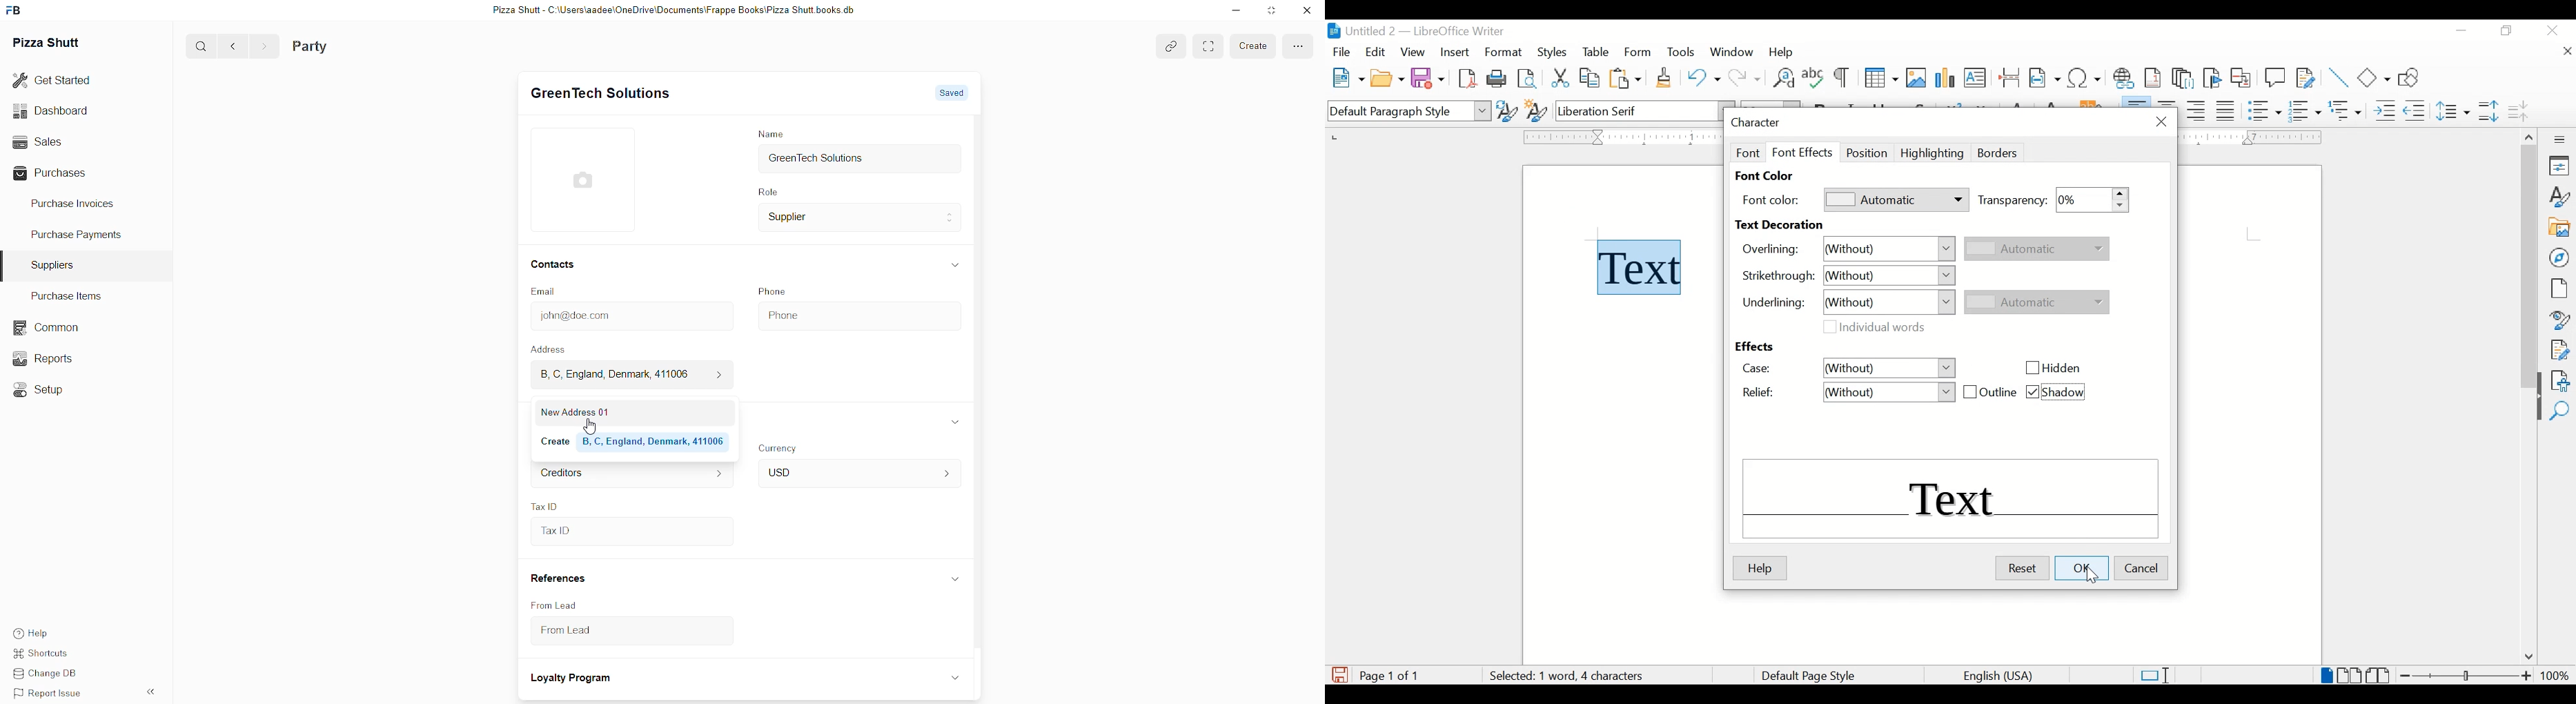 The image size is (2576, 728). Describe the element at coordinates (954, 580) in the screenshot. I see `hide` at that location.